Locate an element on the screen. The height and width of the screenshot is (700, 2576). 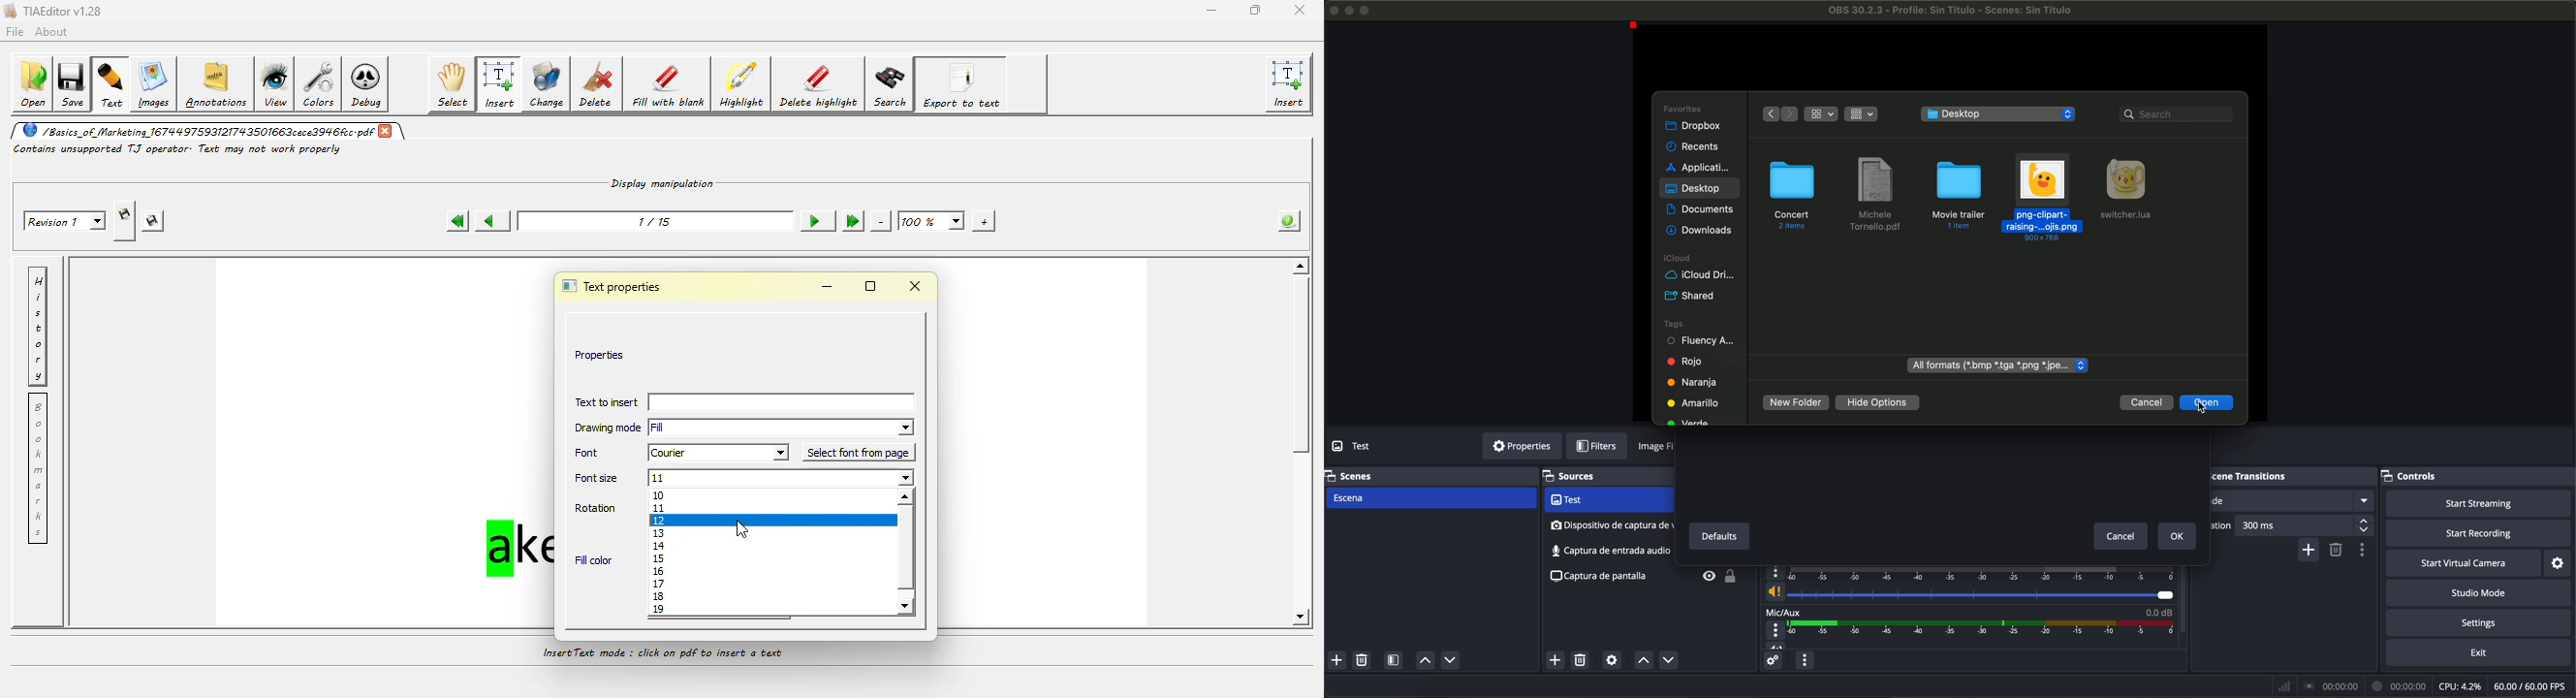
scene transitions is located at coordinates (2264, 476).